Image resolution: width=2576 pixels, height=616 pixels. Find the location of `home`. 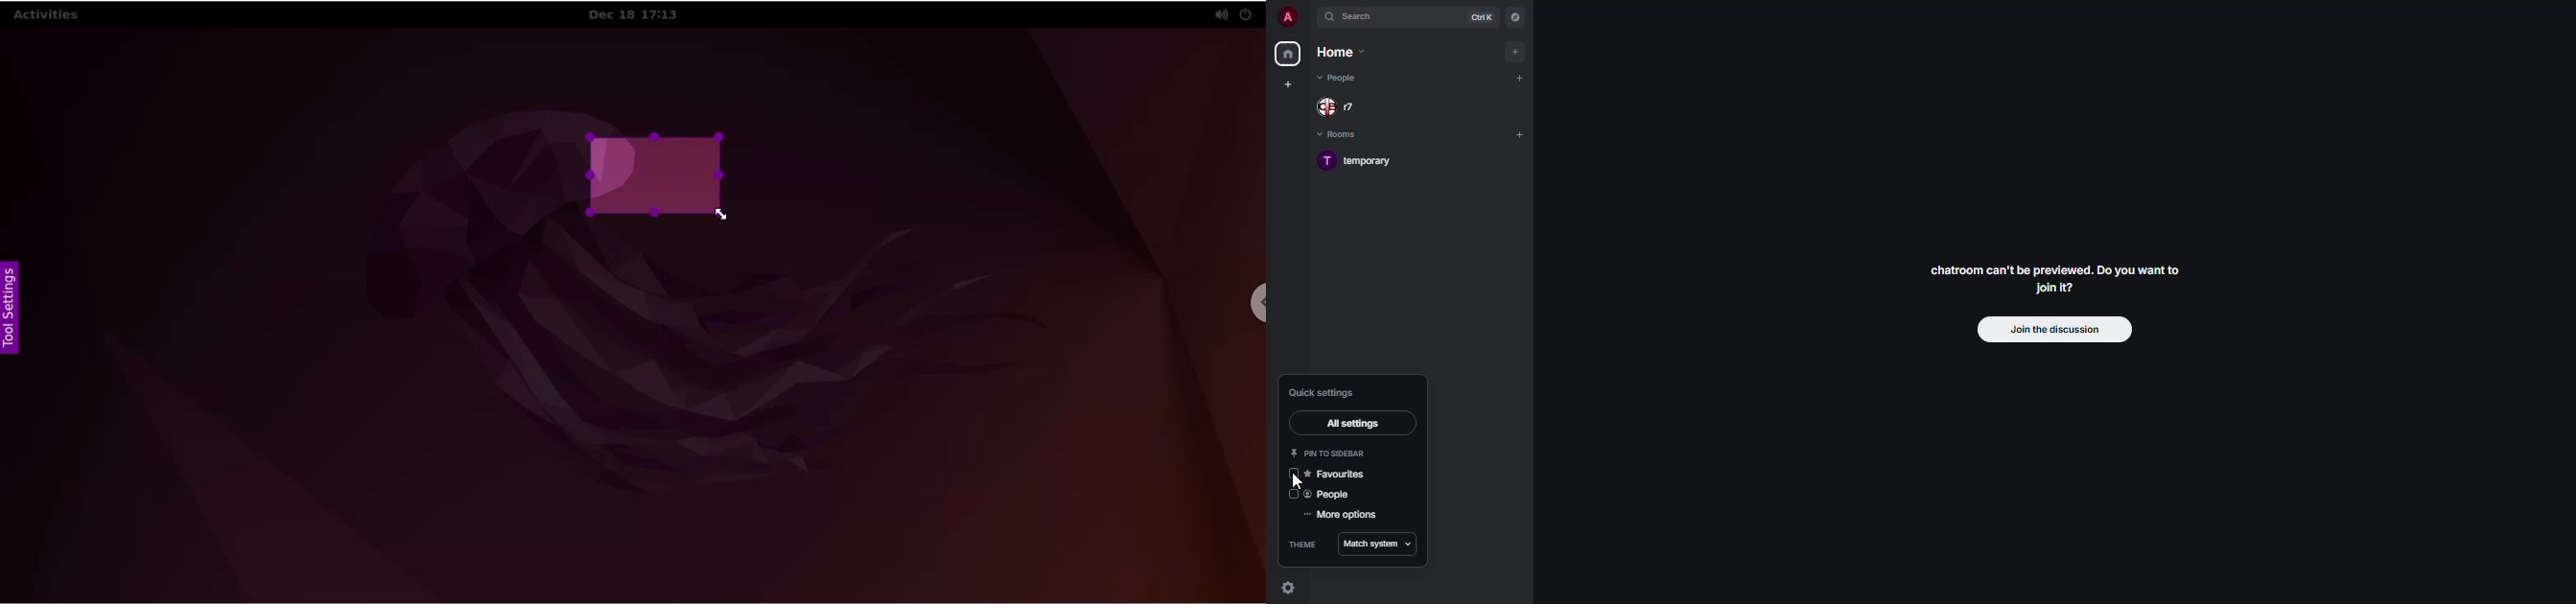

home is located at coordinates (1287, 54).